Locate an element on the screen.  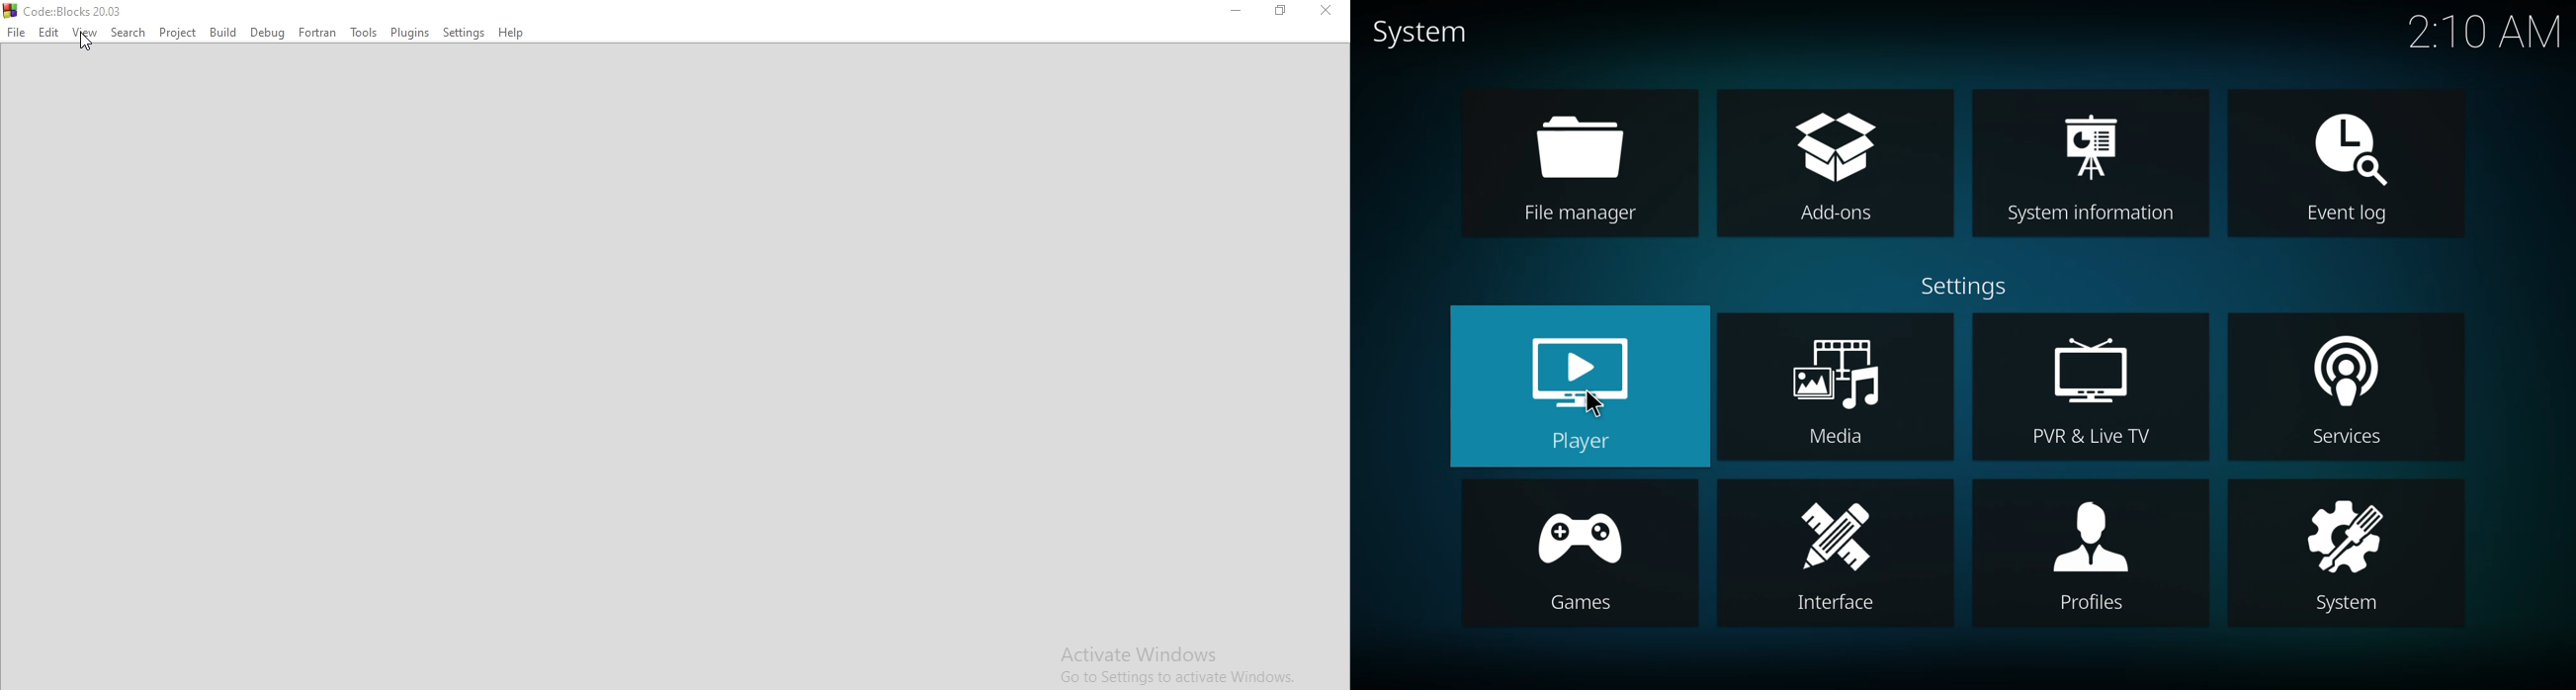
Build  is located at coordinates (220, 32).